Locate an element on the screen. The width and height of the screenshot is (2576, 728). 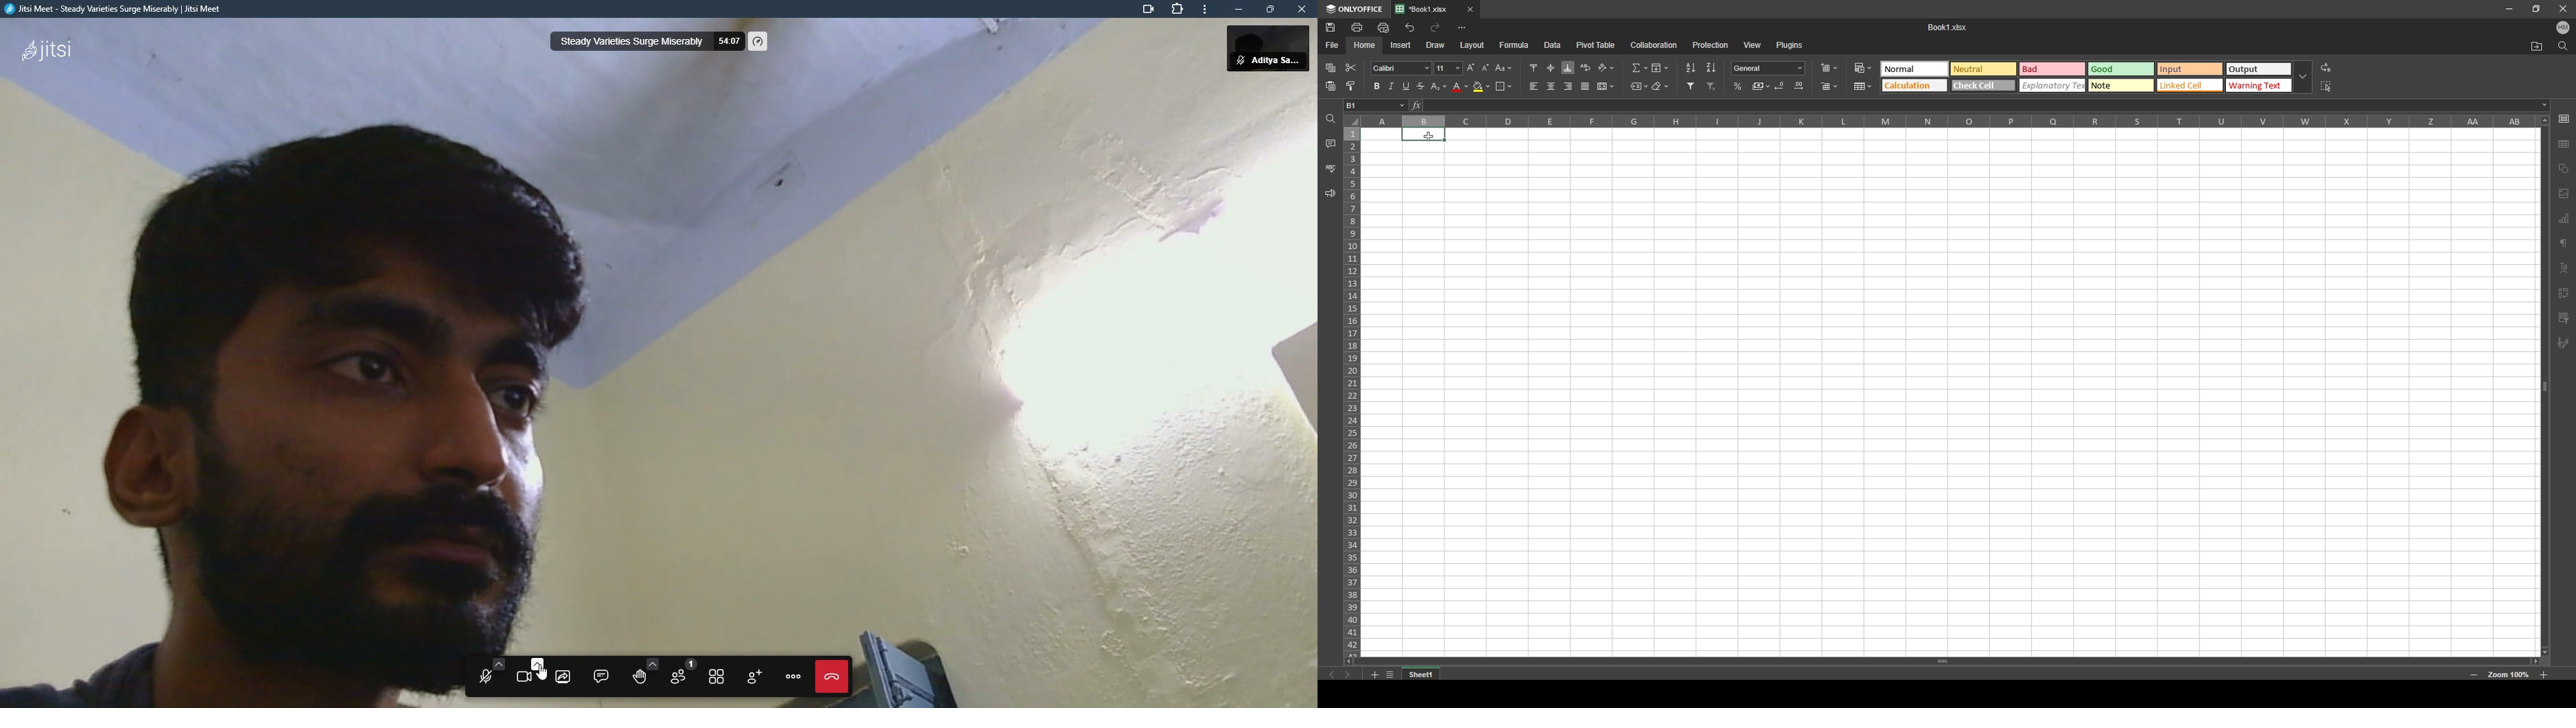
wrap text is located at coordinates (1586, 67).